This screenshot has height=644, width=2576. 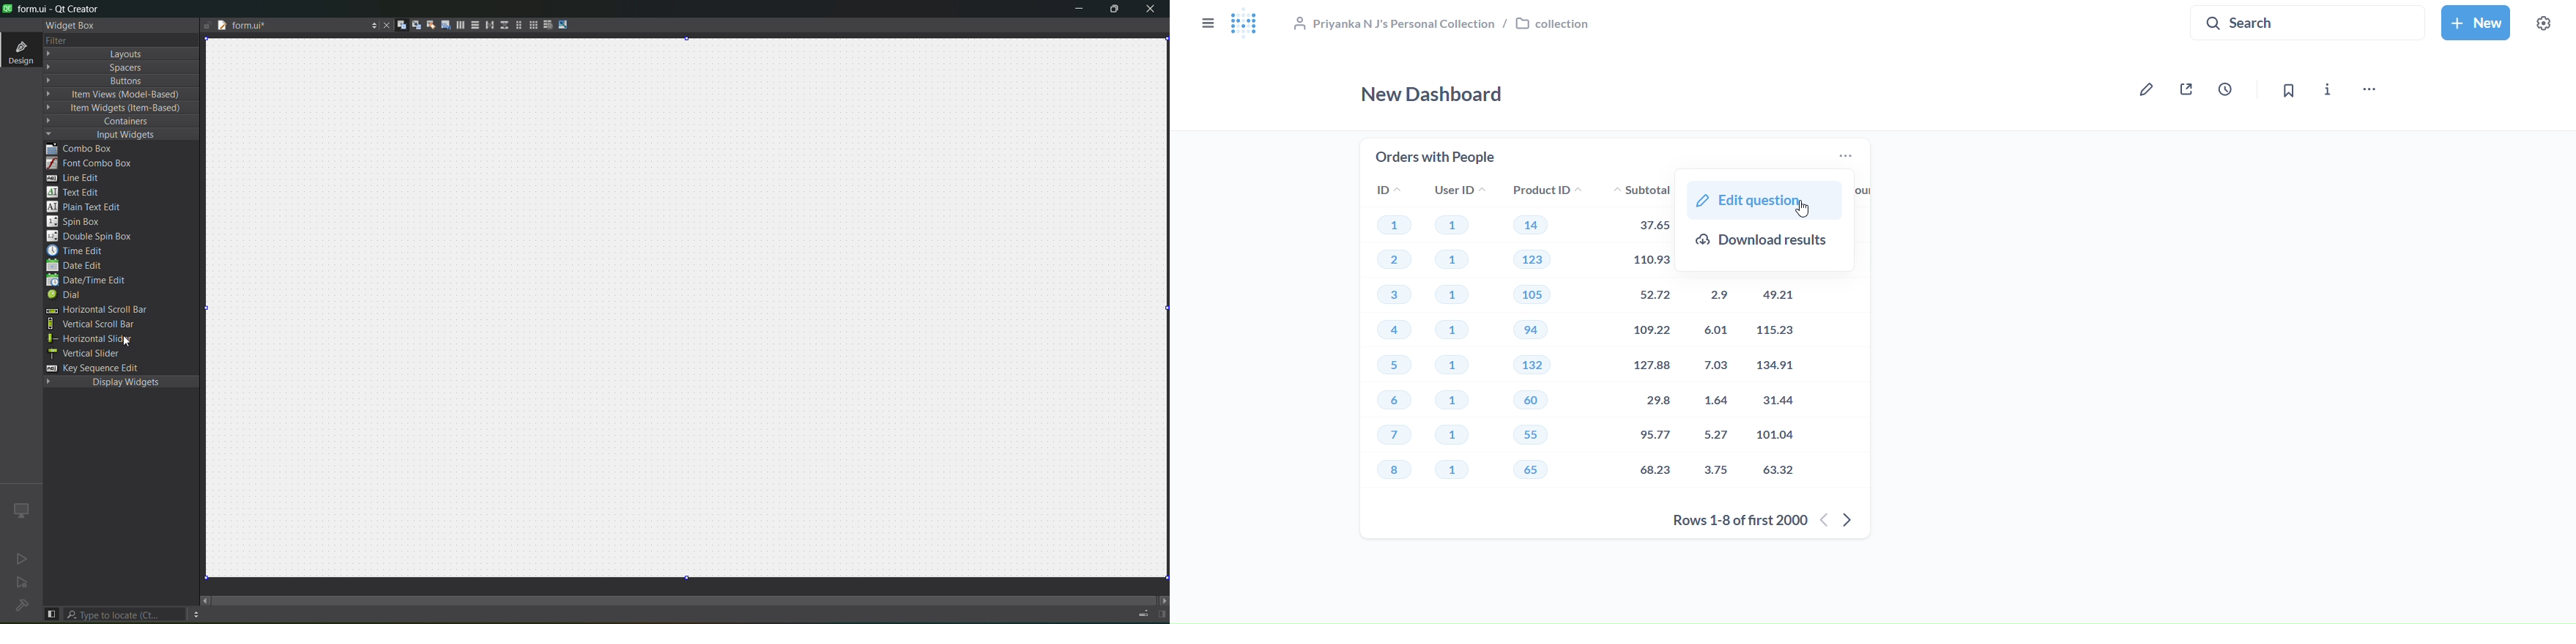 What do you see at coordinates (1250, 25) in the screenshot?
I see `logo` at bounding box center [1250, 25].